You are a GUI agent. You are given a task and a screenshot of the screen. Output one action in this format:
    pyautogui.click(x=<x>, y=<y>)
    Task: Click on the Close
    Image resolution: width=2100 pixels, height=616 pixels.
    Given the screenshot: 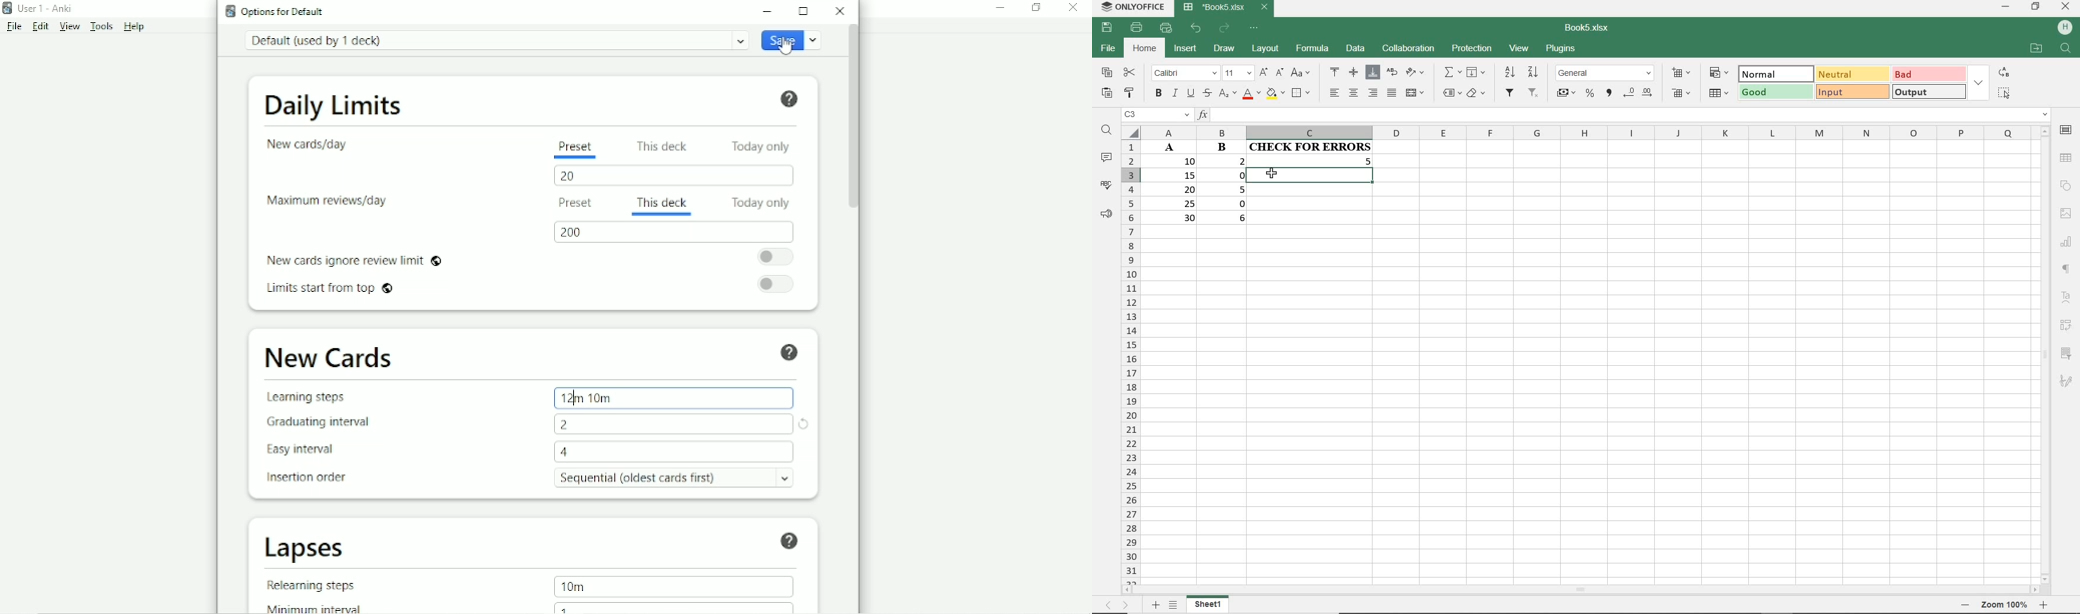 What is the action you would take?
    pyautogui.click(x=838, y=12)
    